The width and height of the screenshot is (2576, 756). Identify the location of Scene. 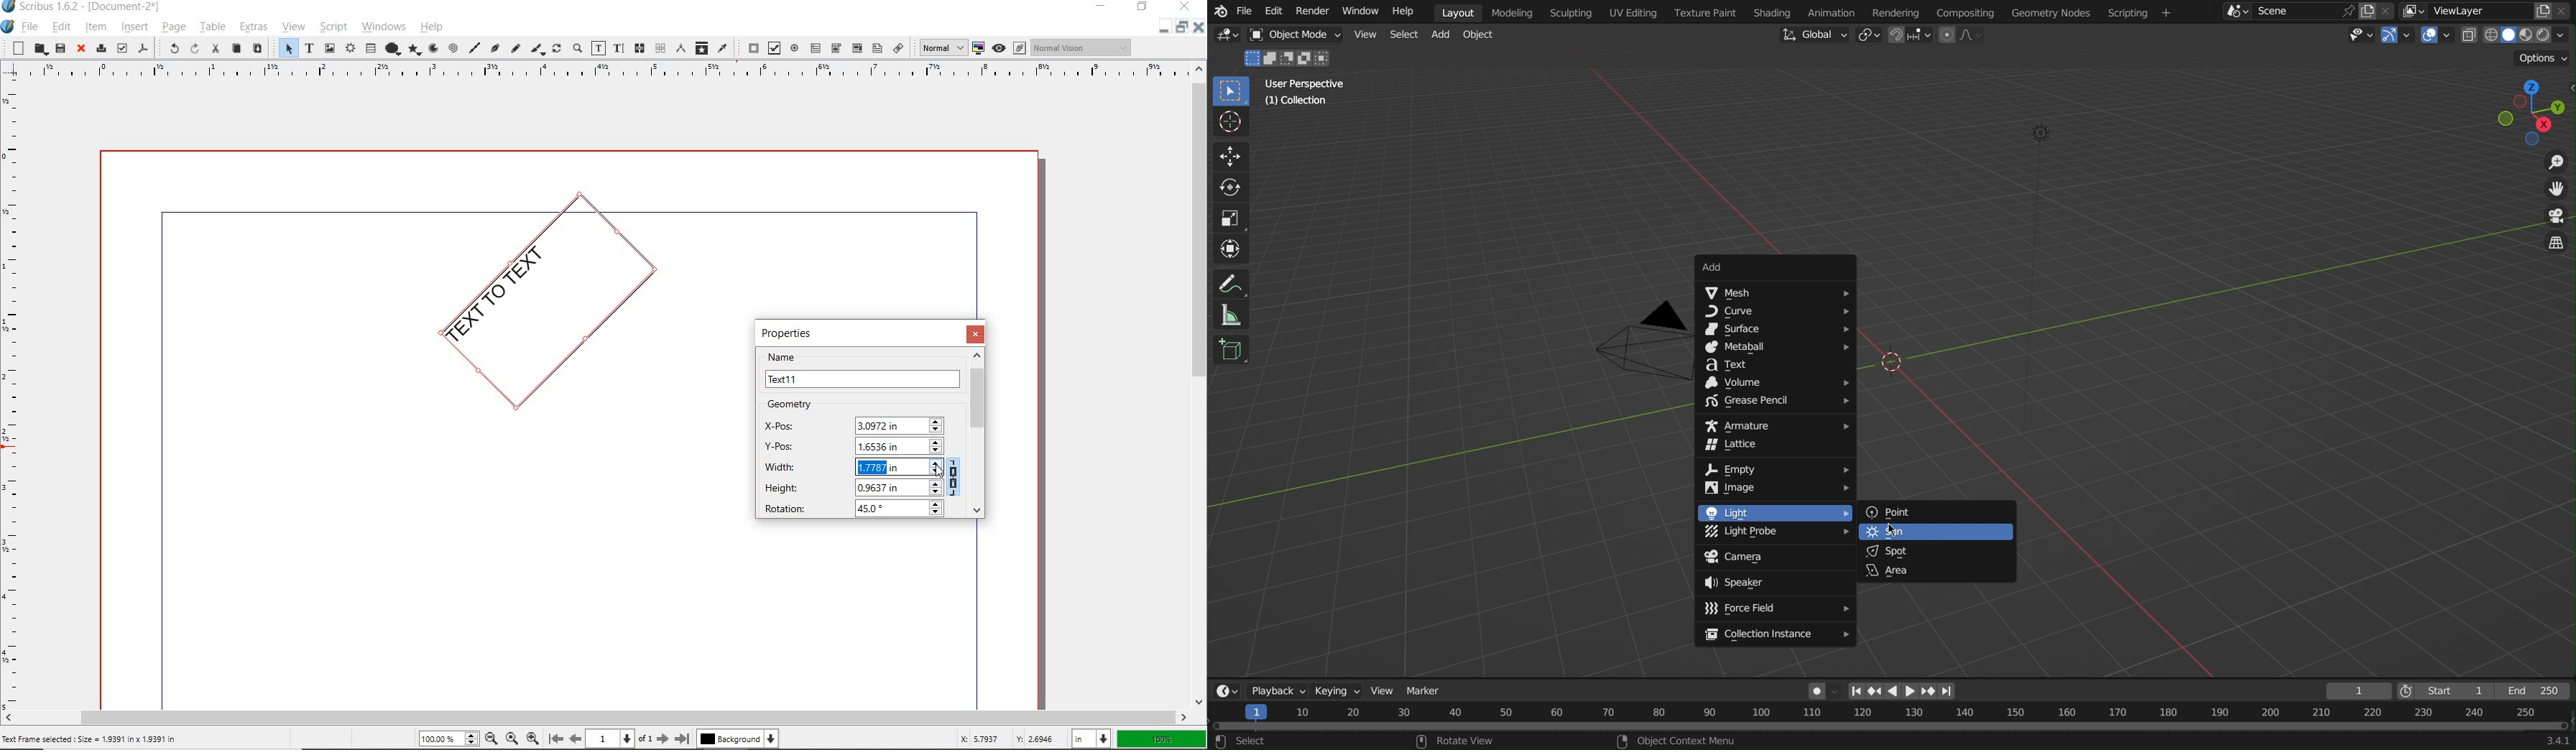
(2291, 11).